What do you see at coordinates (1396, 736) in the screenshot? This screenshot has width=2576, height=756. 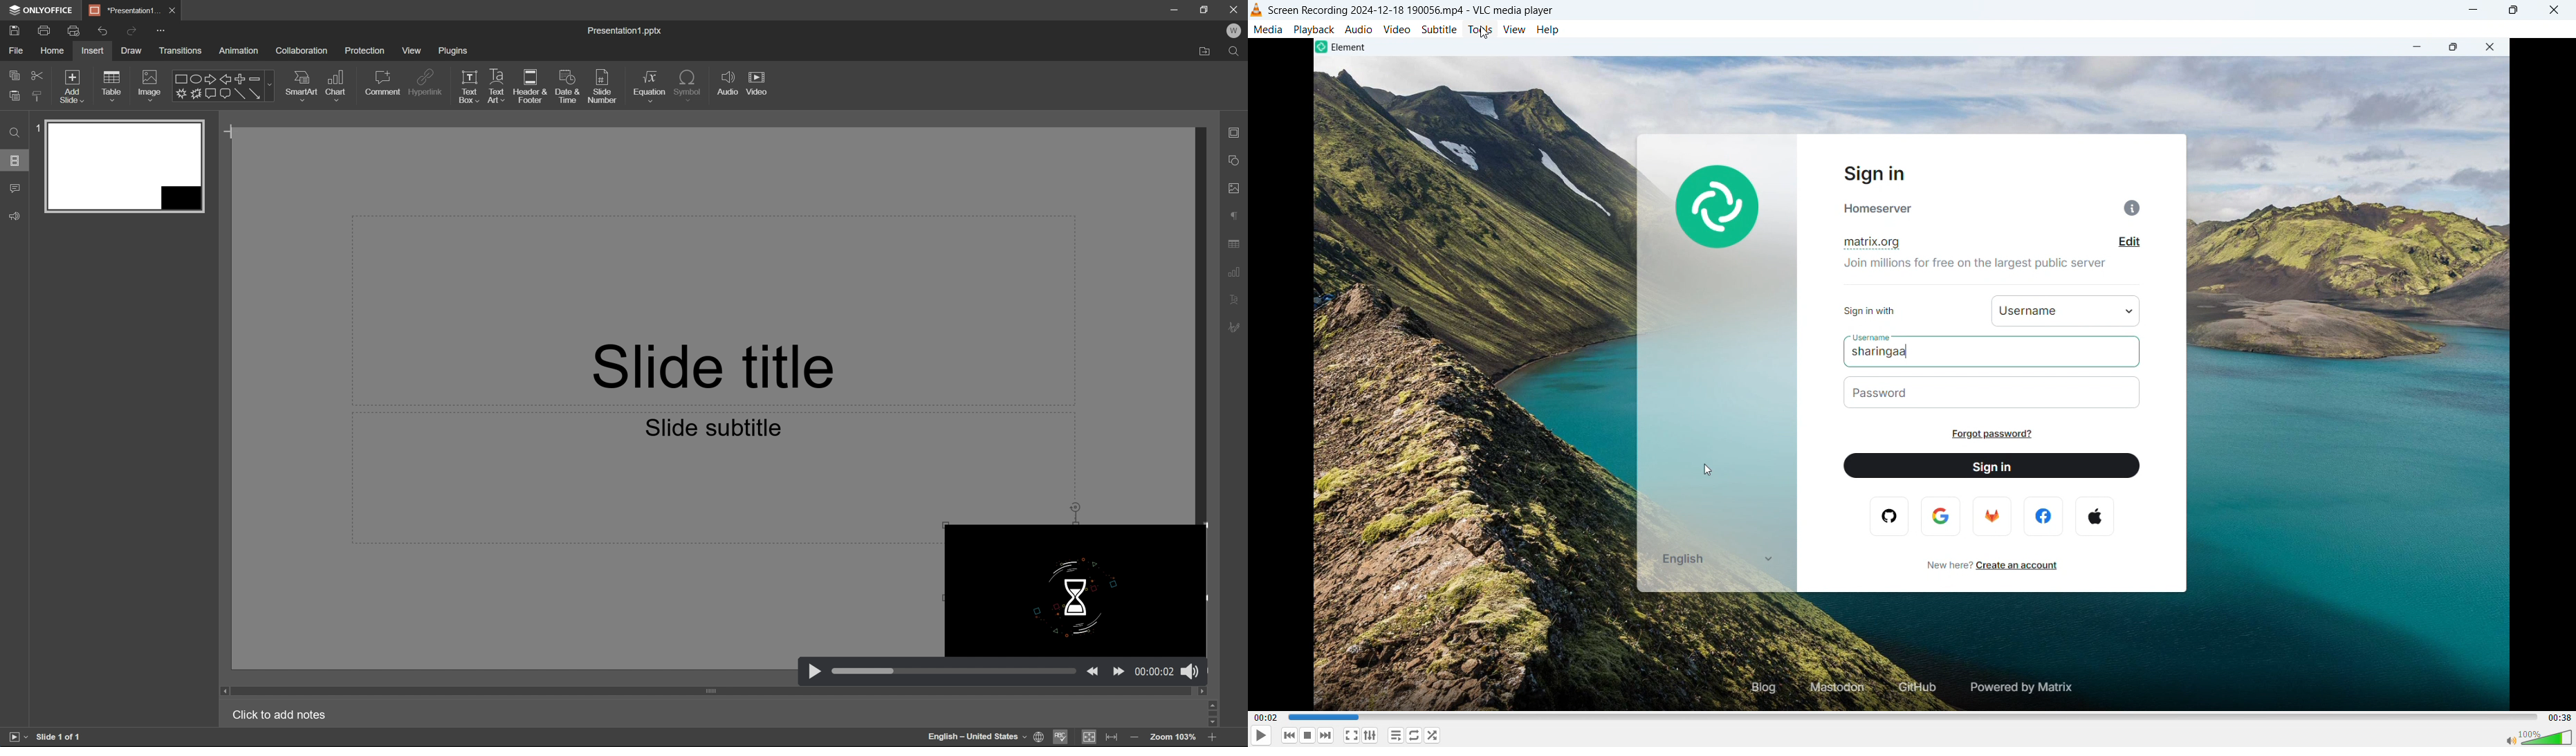 I see `toggle playlist` at bounding box center [1396, 736].